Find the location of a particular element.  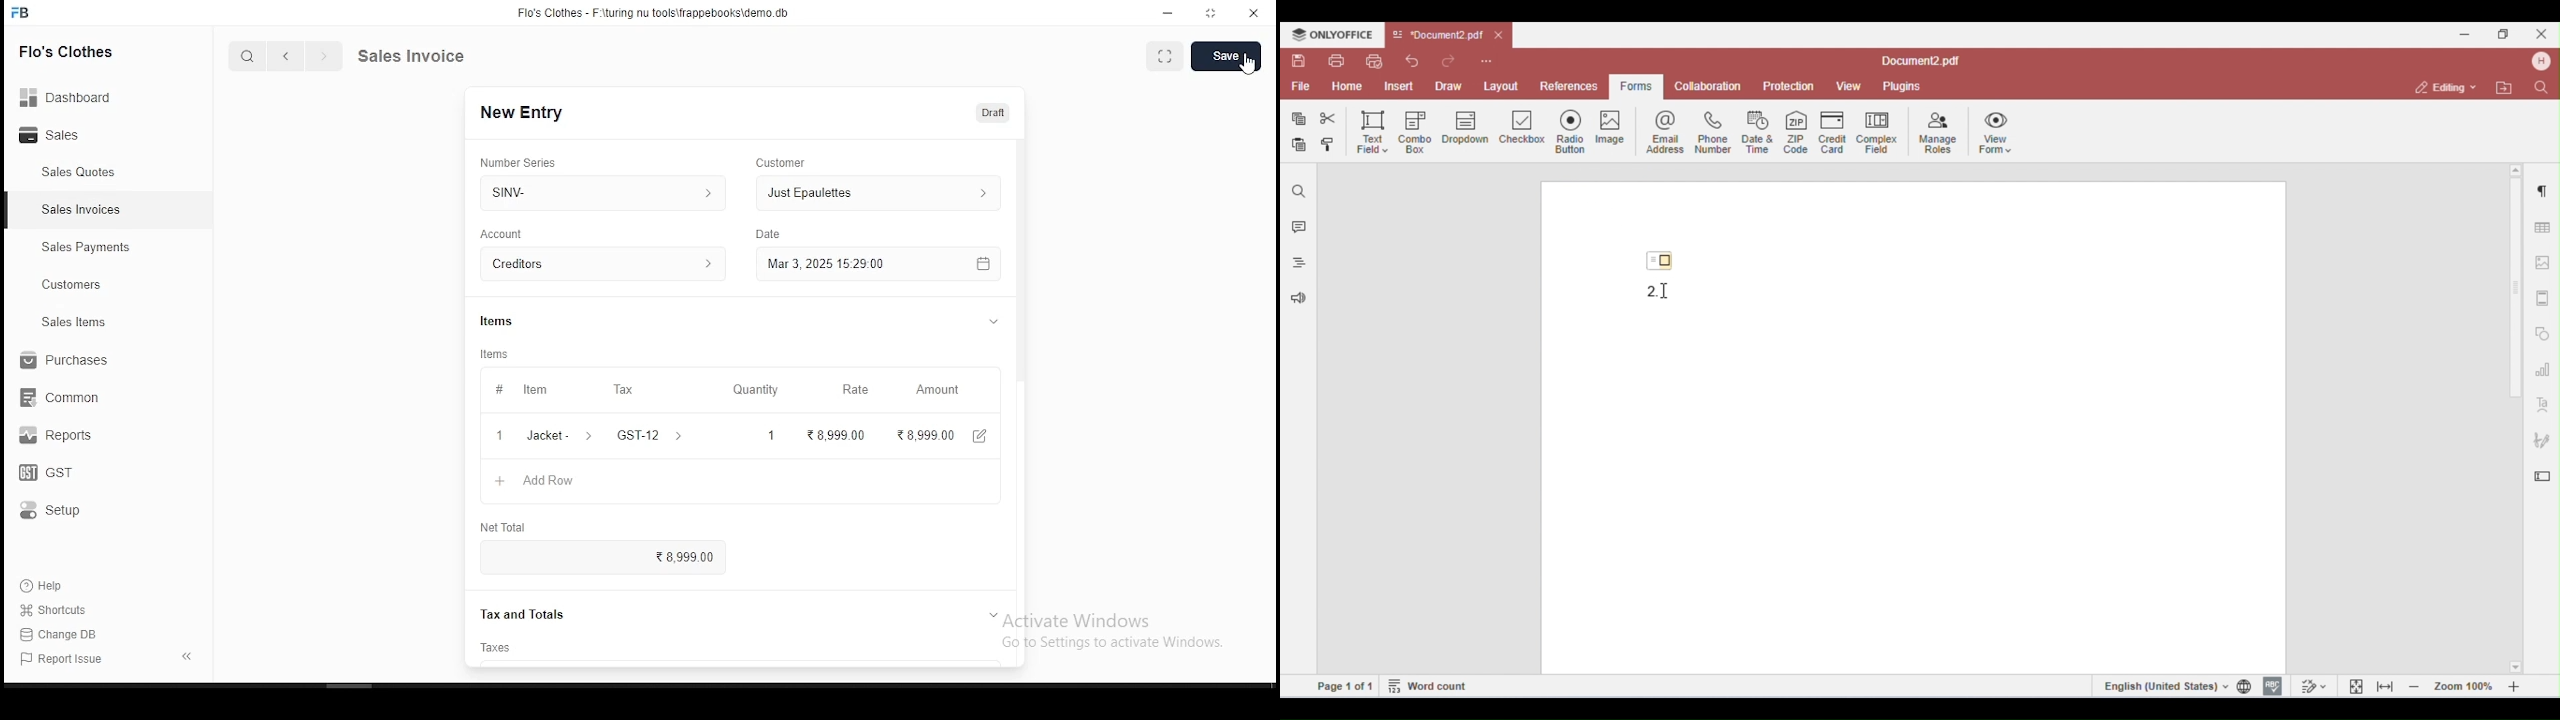

1 is located at coordinates (771, 434).